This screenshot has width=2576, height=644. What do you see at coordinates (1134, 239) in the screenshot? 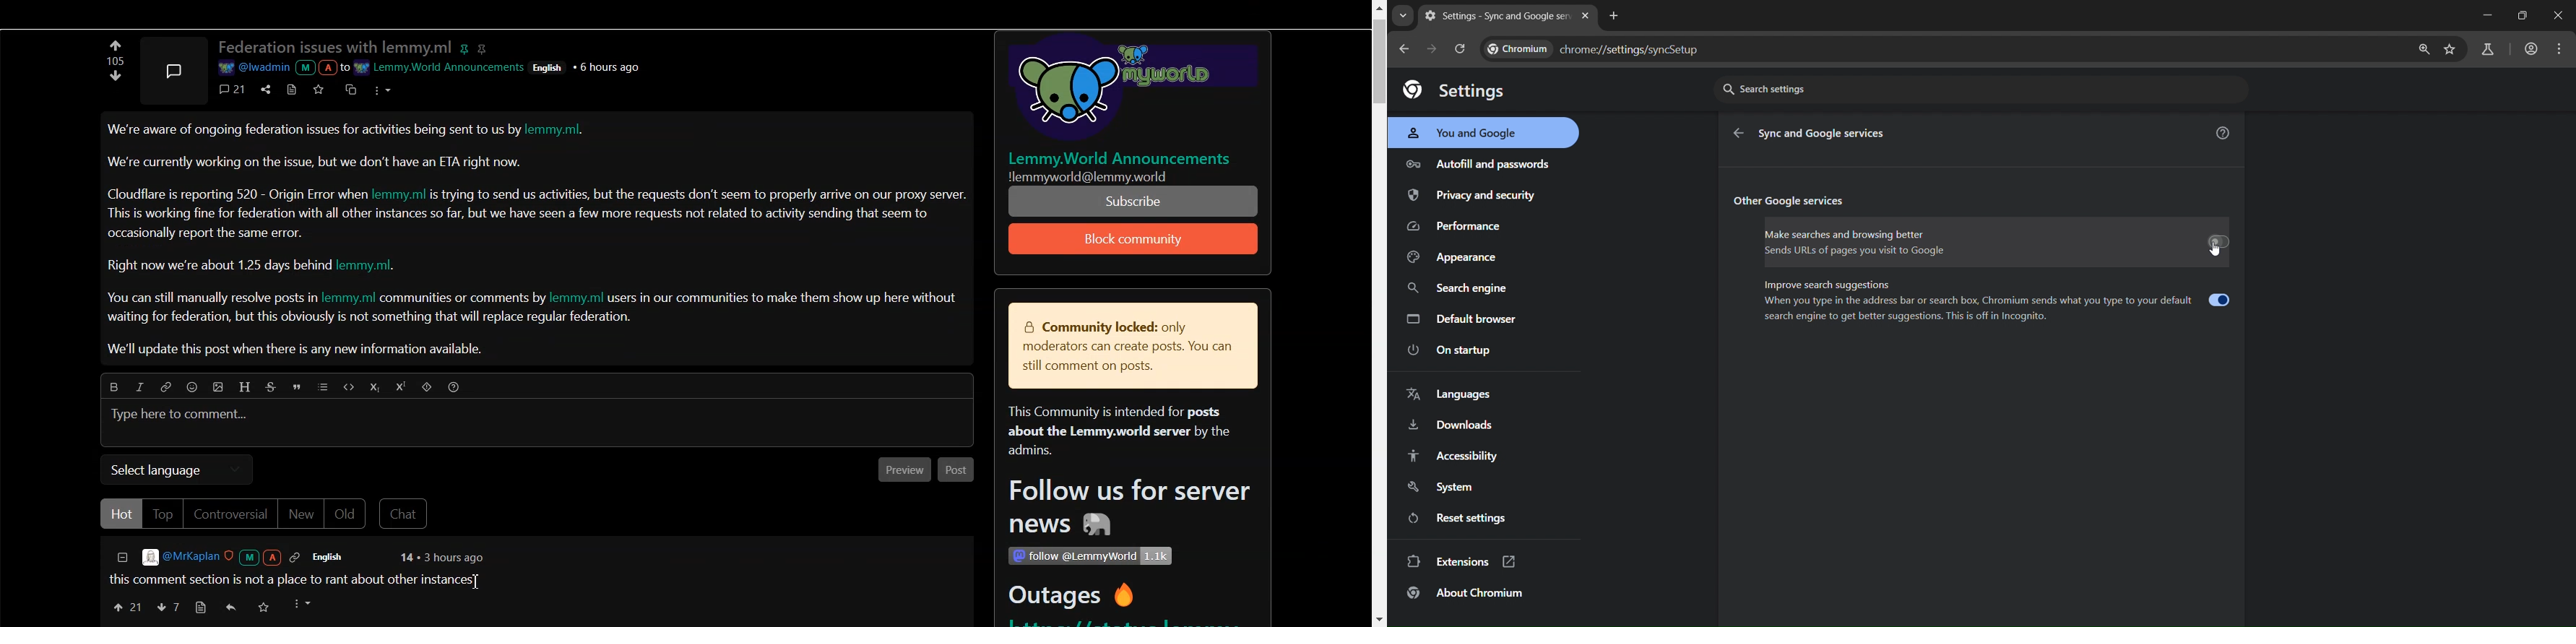
I see `Subscribe` at bounding box center [1134, 239].